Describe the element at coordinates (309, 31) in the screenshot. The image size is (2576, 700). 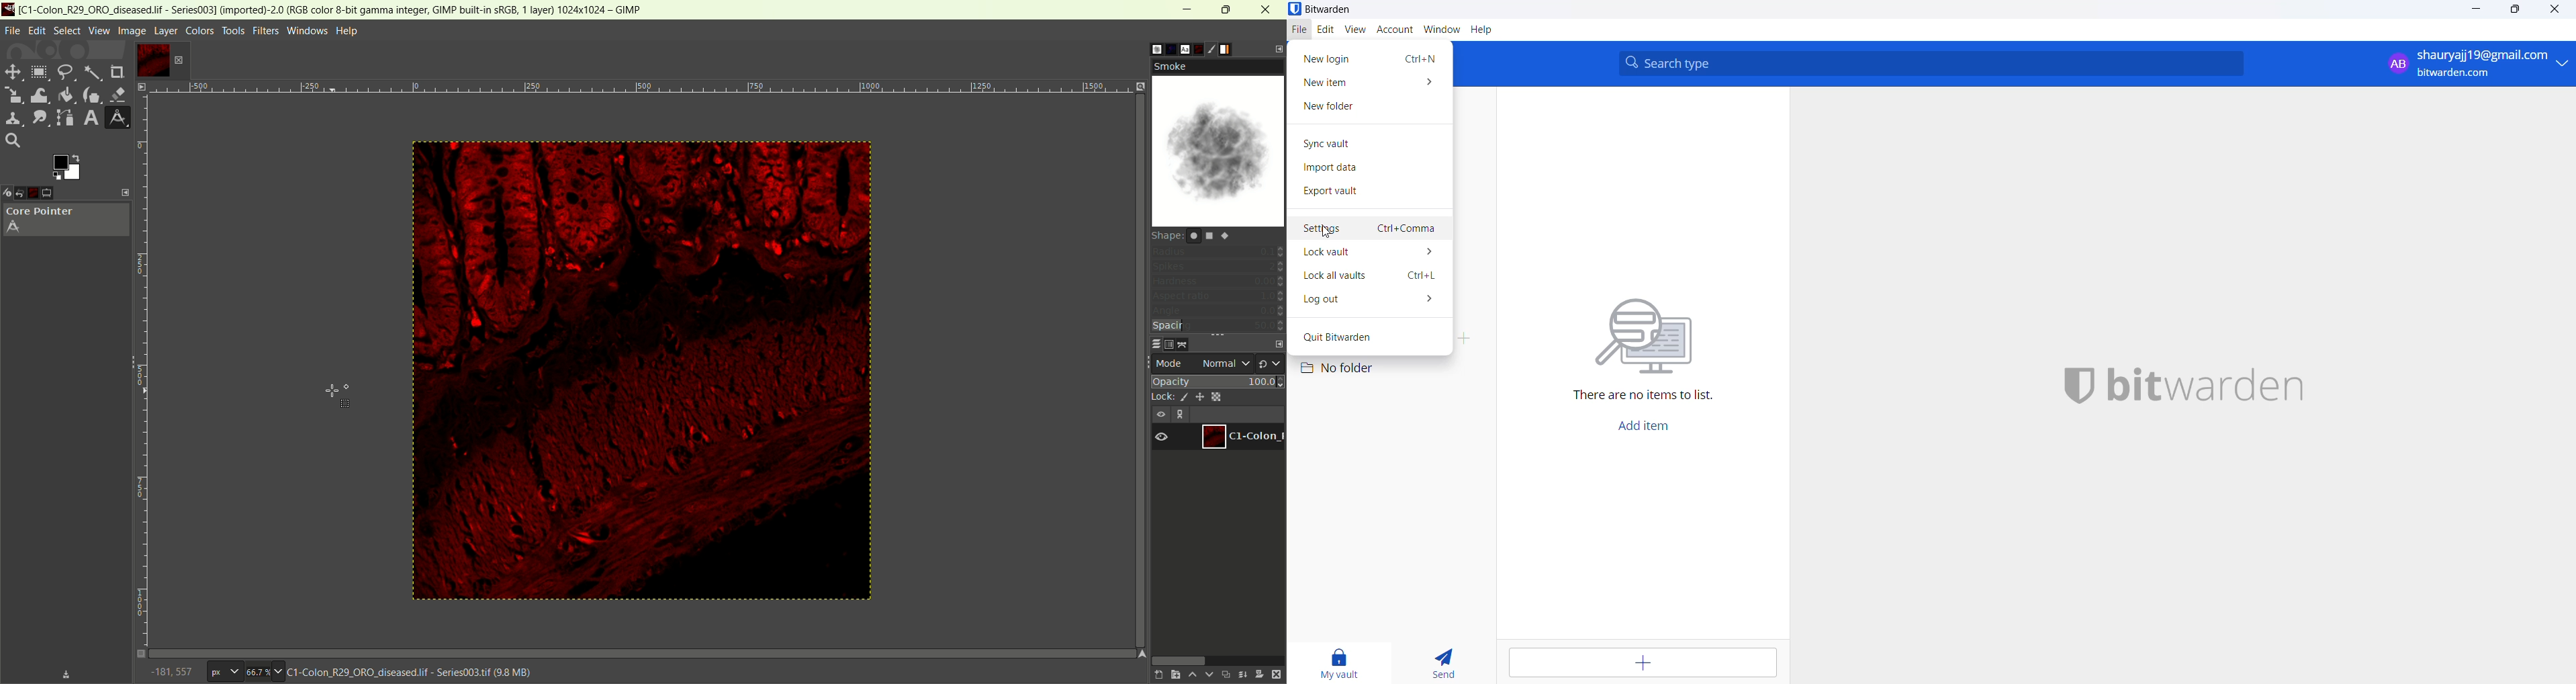
I see `windows` at that location.